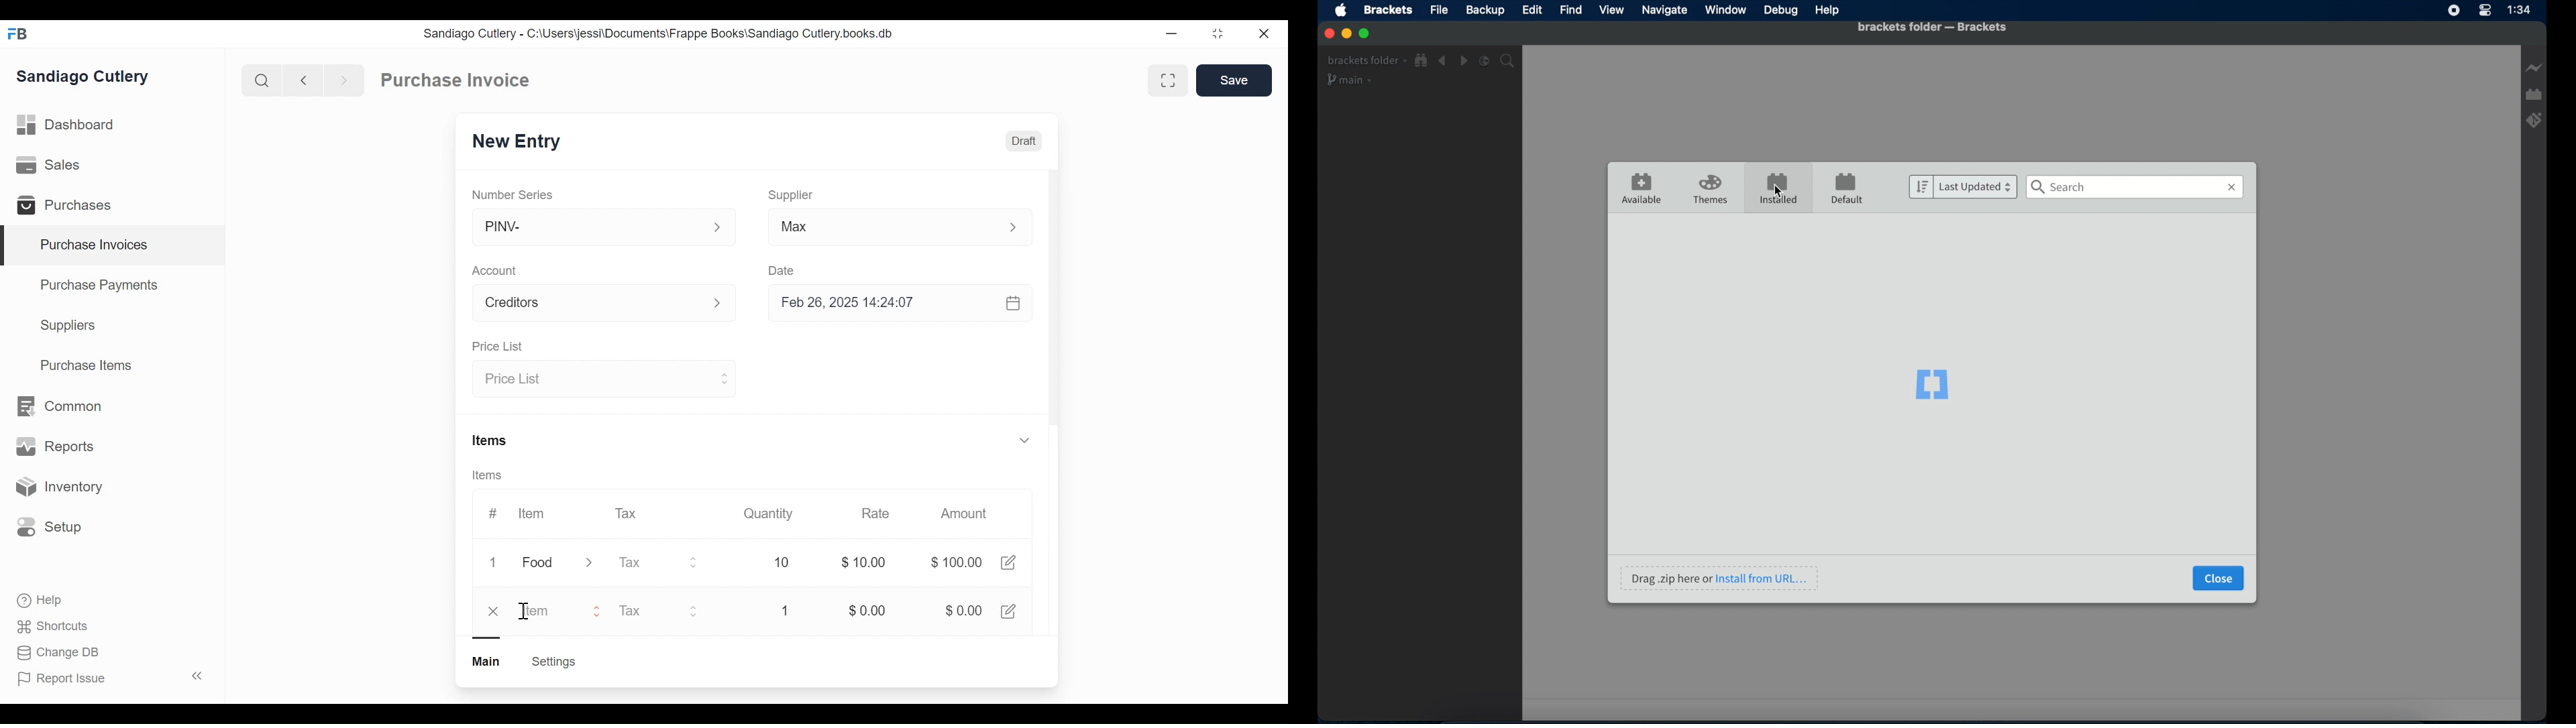 This screenshot has height=728, width=2576. I want to click on Search, so click(262, 80).